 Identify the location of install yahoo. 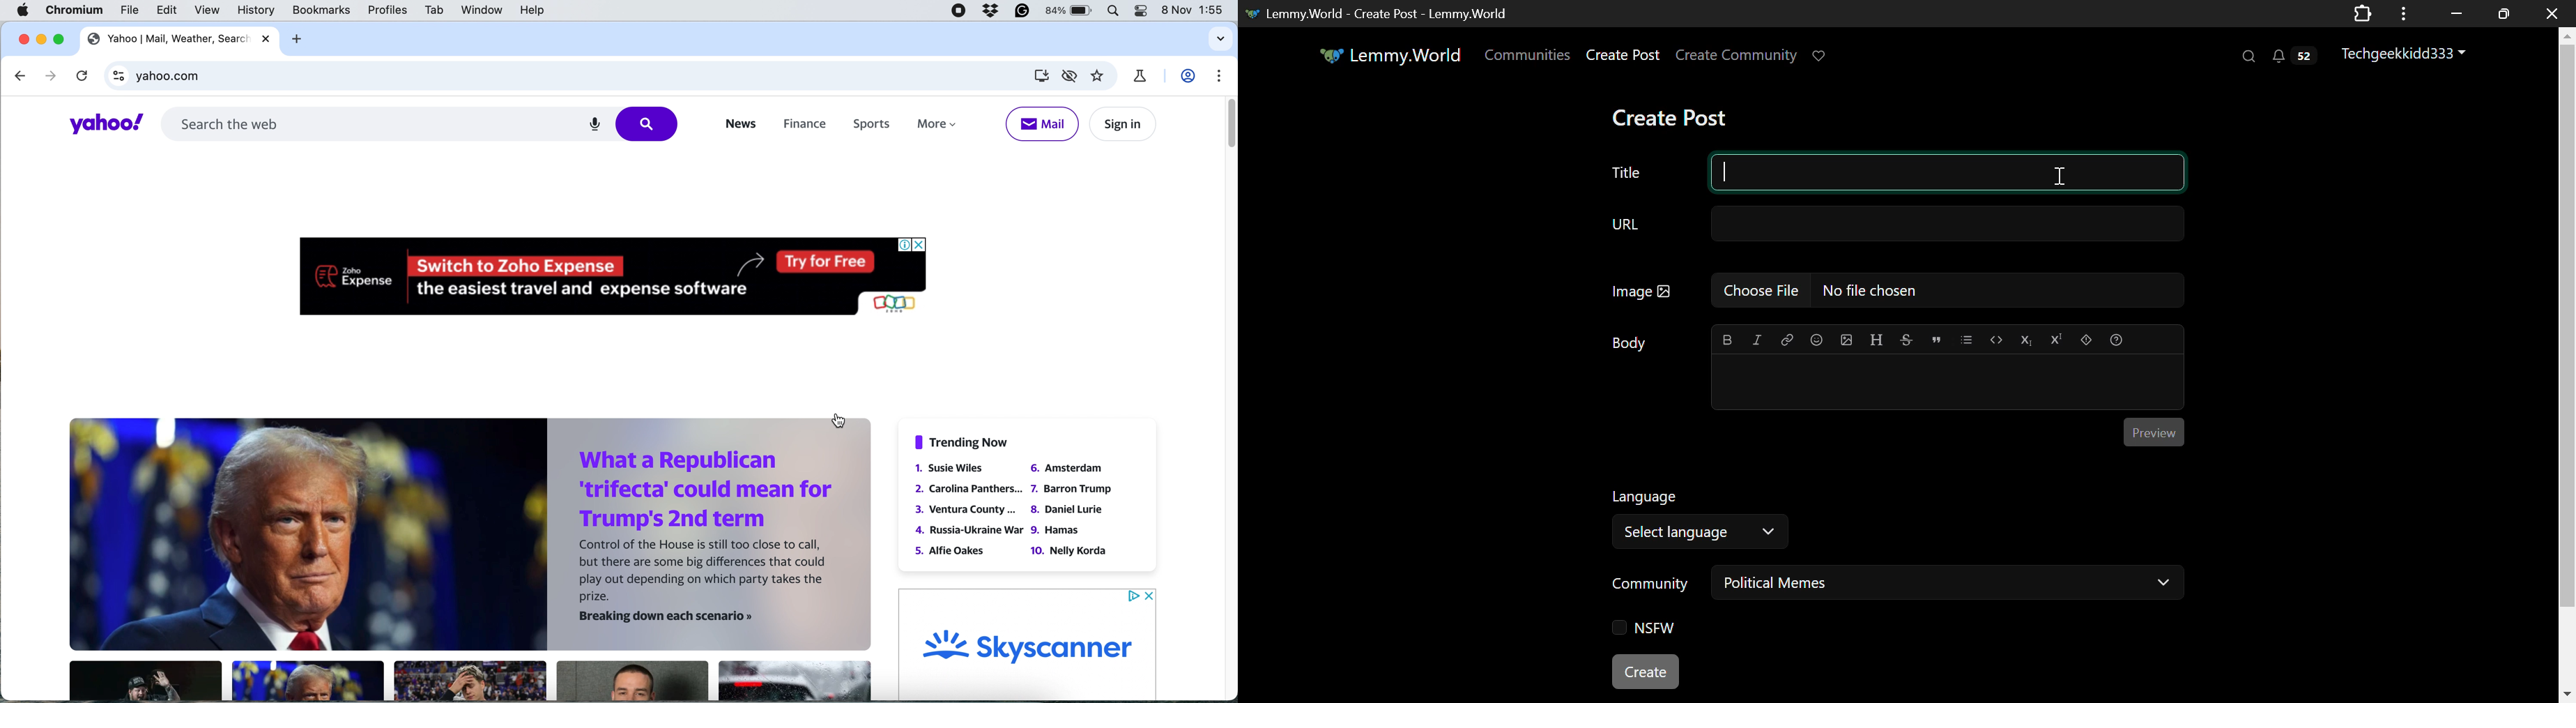
(1040, 77).